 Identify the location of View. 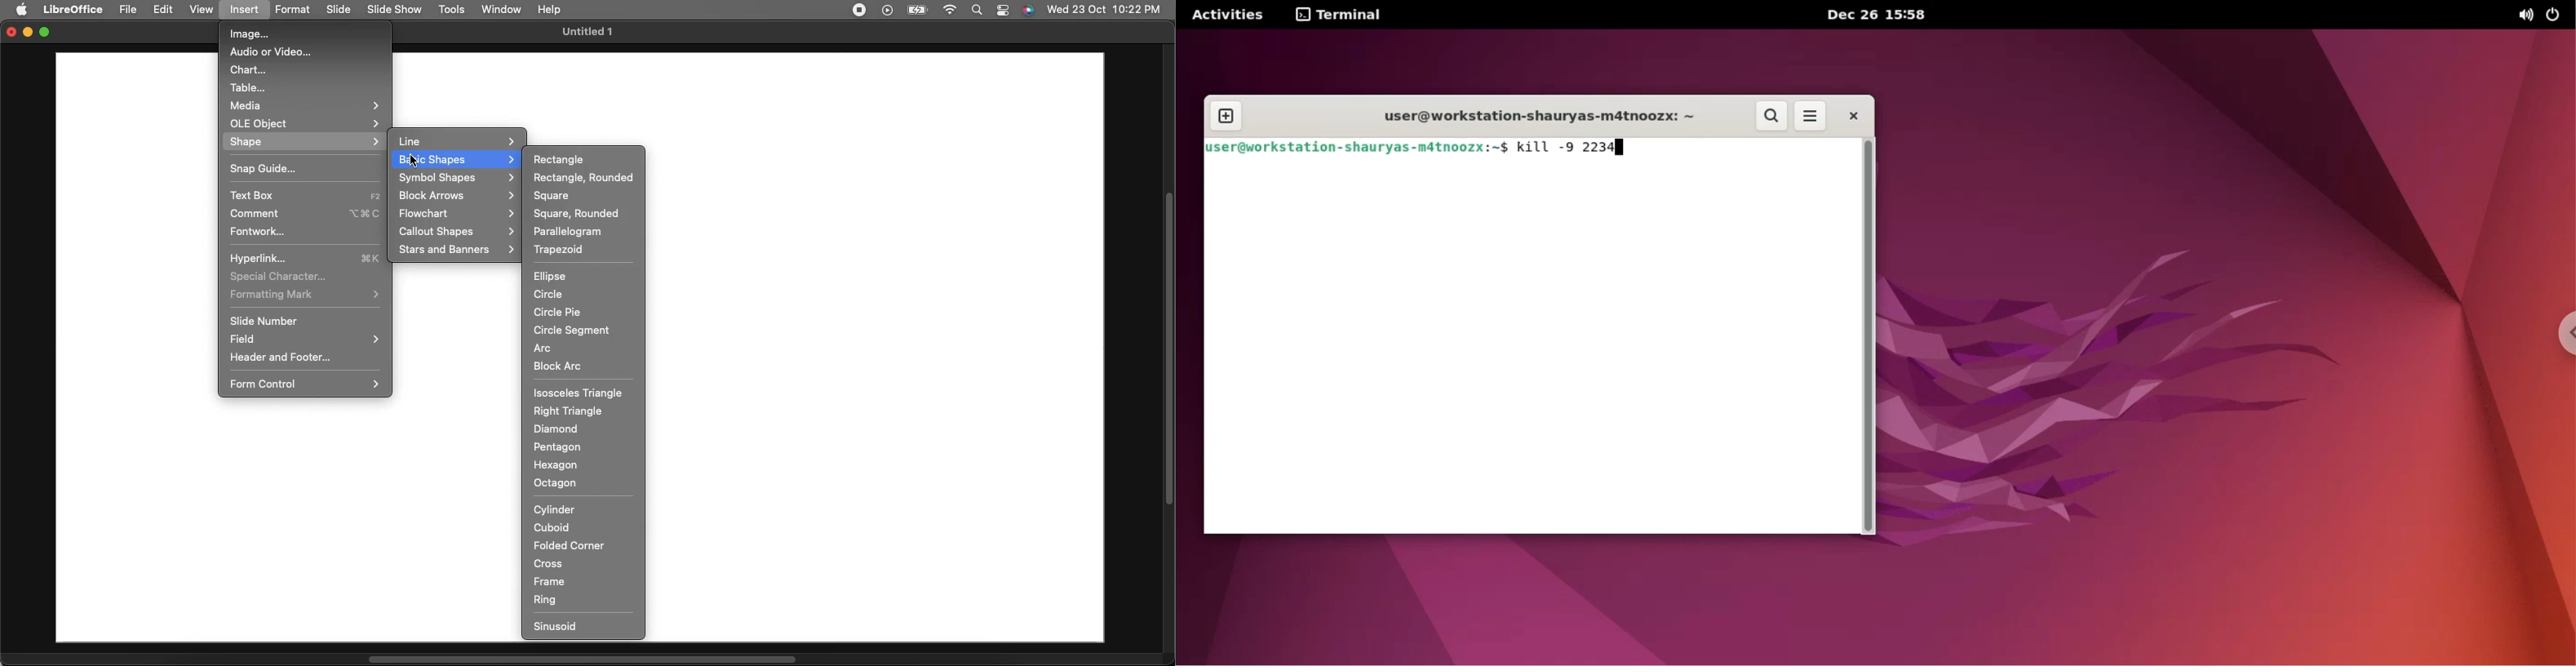
(202, 10).